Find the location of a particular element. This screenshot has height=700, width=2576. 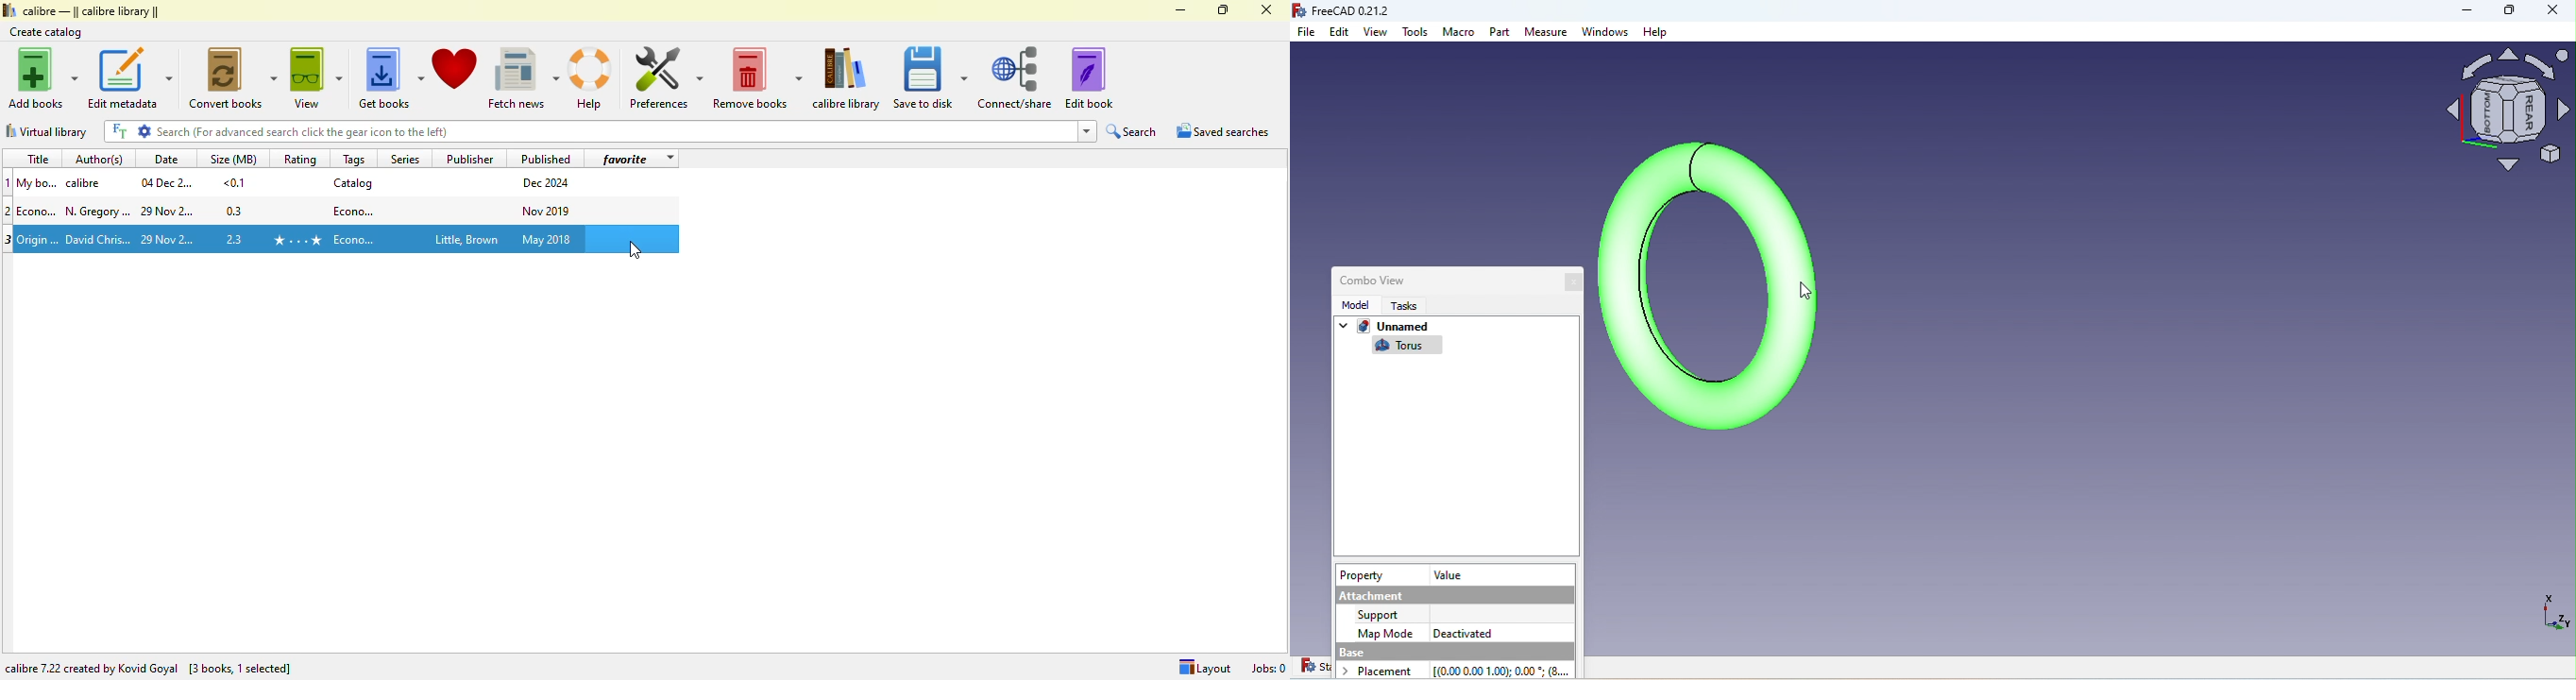

size is located at coordinates (234, 182).